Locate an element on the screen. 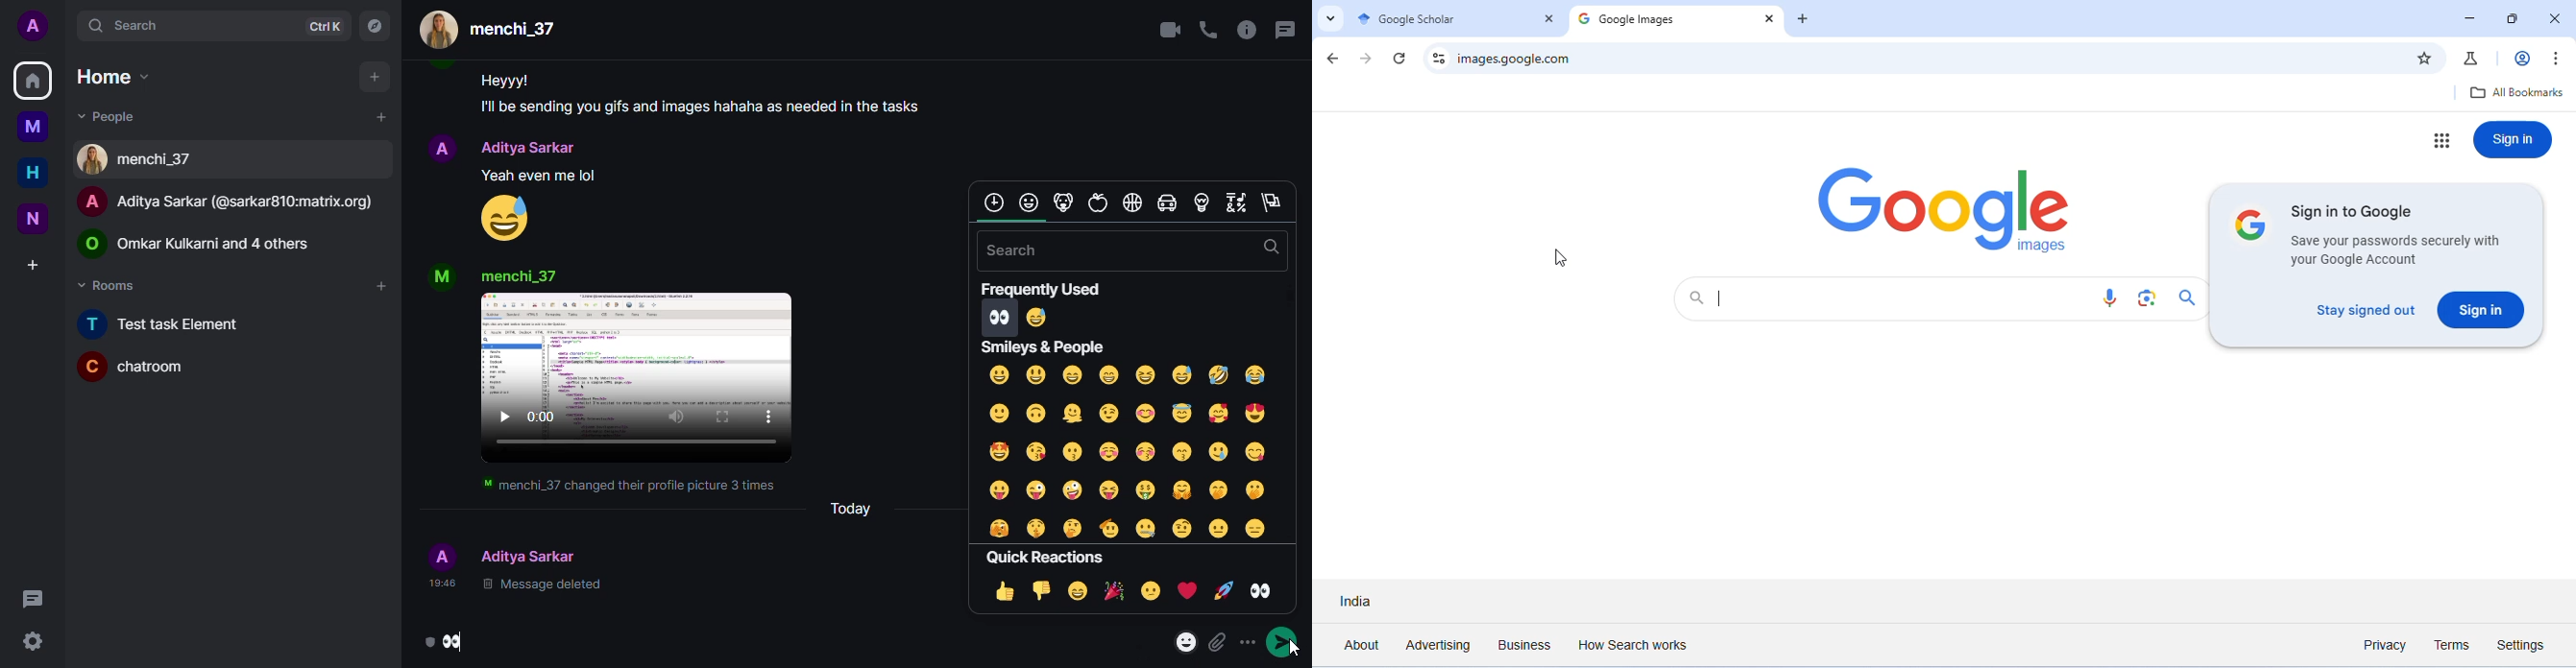 Image resolution: width=2576 pixels, height=672 pixels. smileys is located at coordinates (1124, 449).